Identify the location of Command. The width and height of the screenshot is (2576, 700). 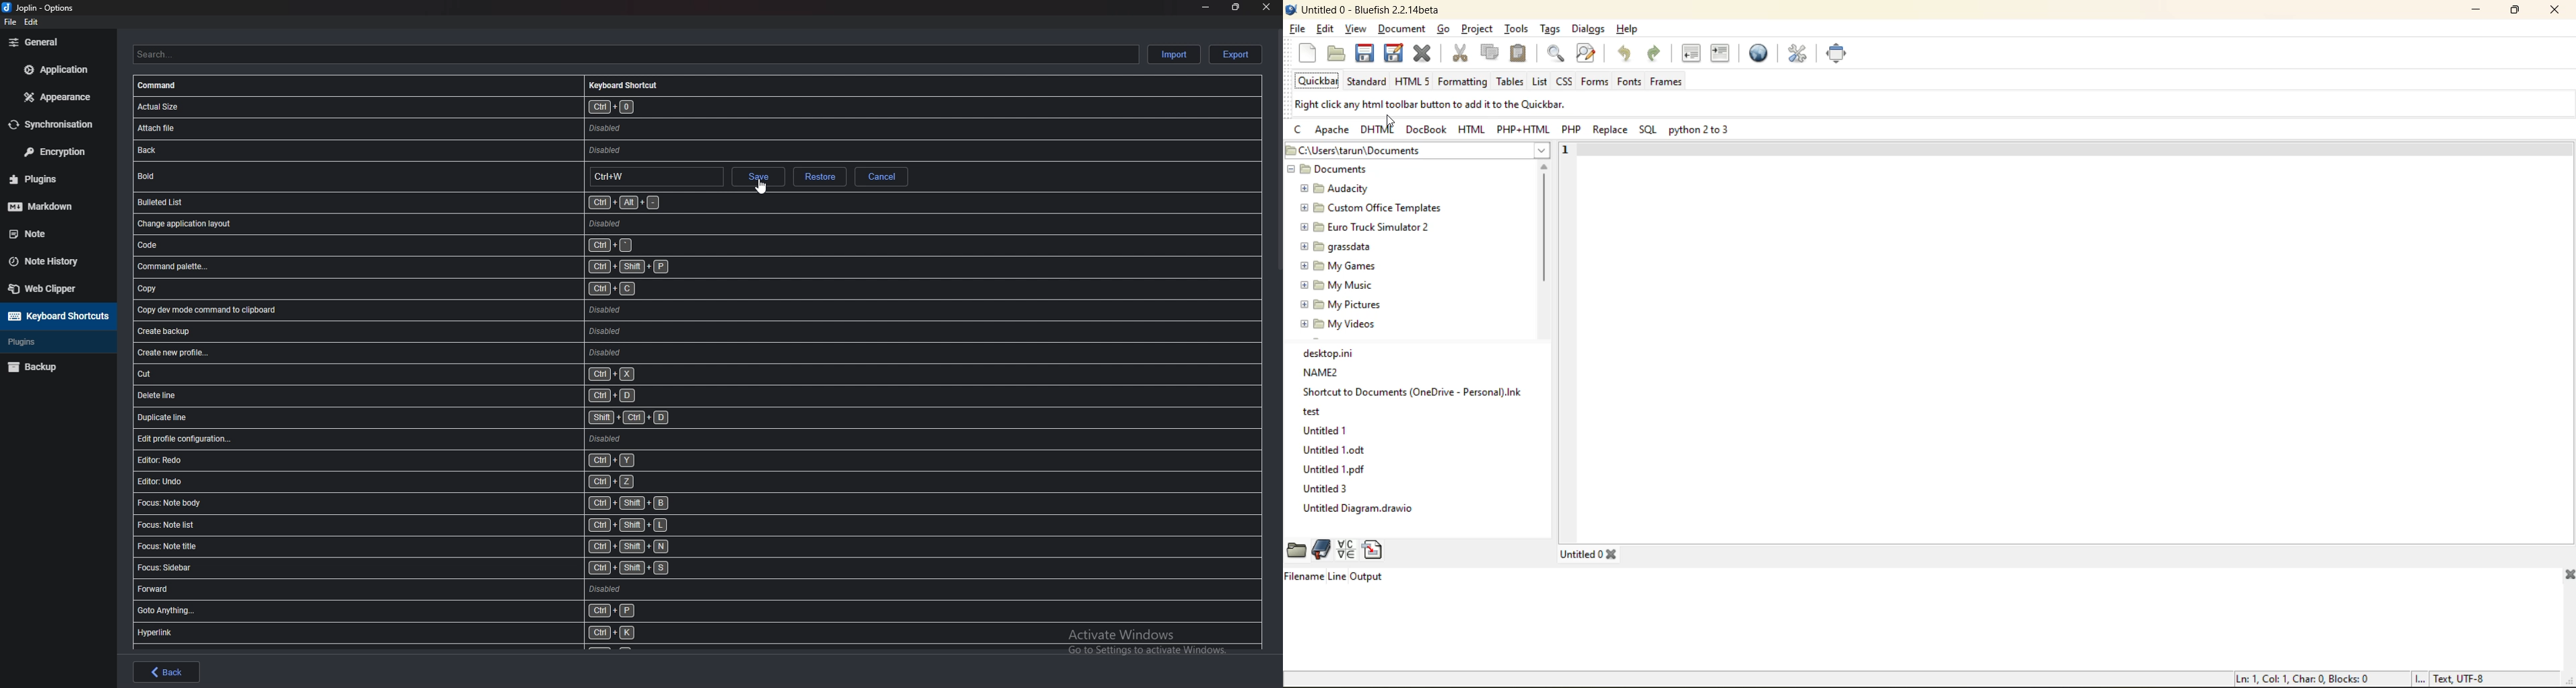
(163, 85).